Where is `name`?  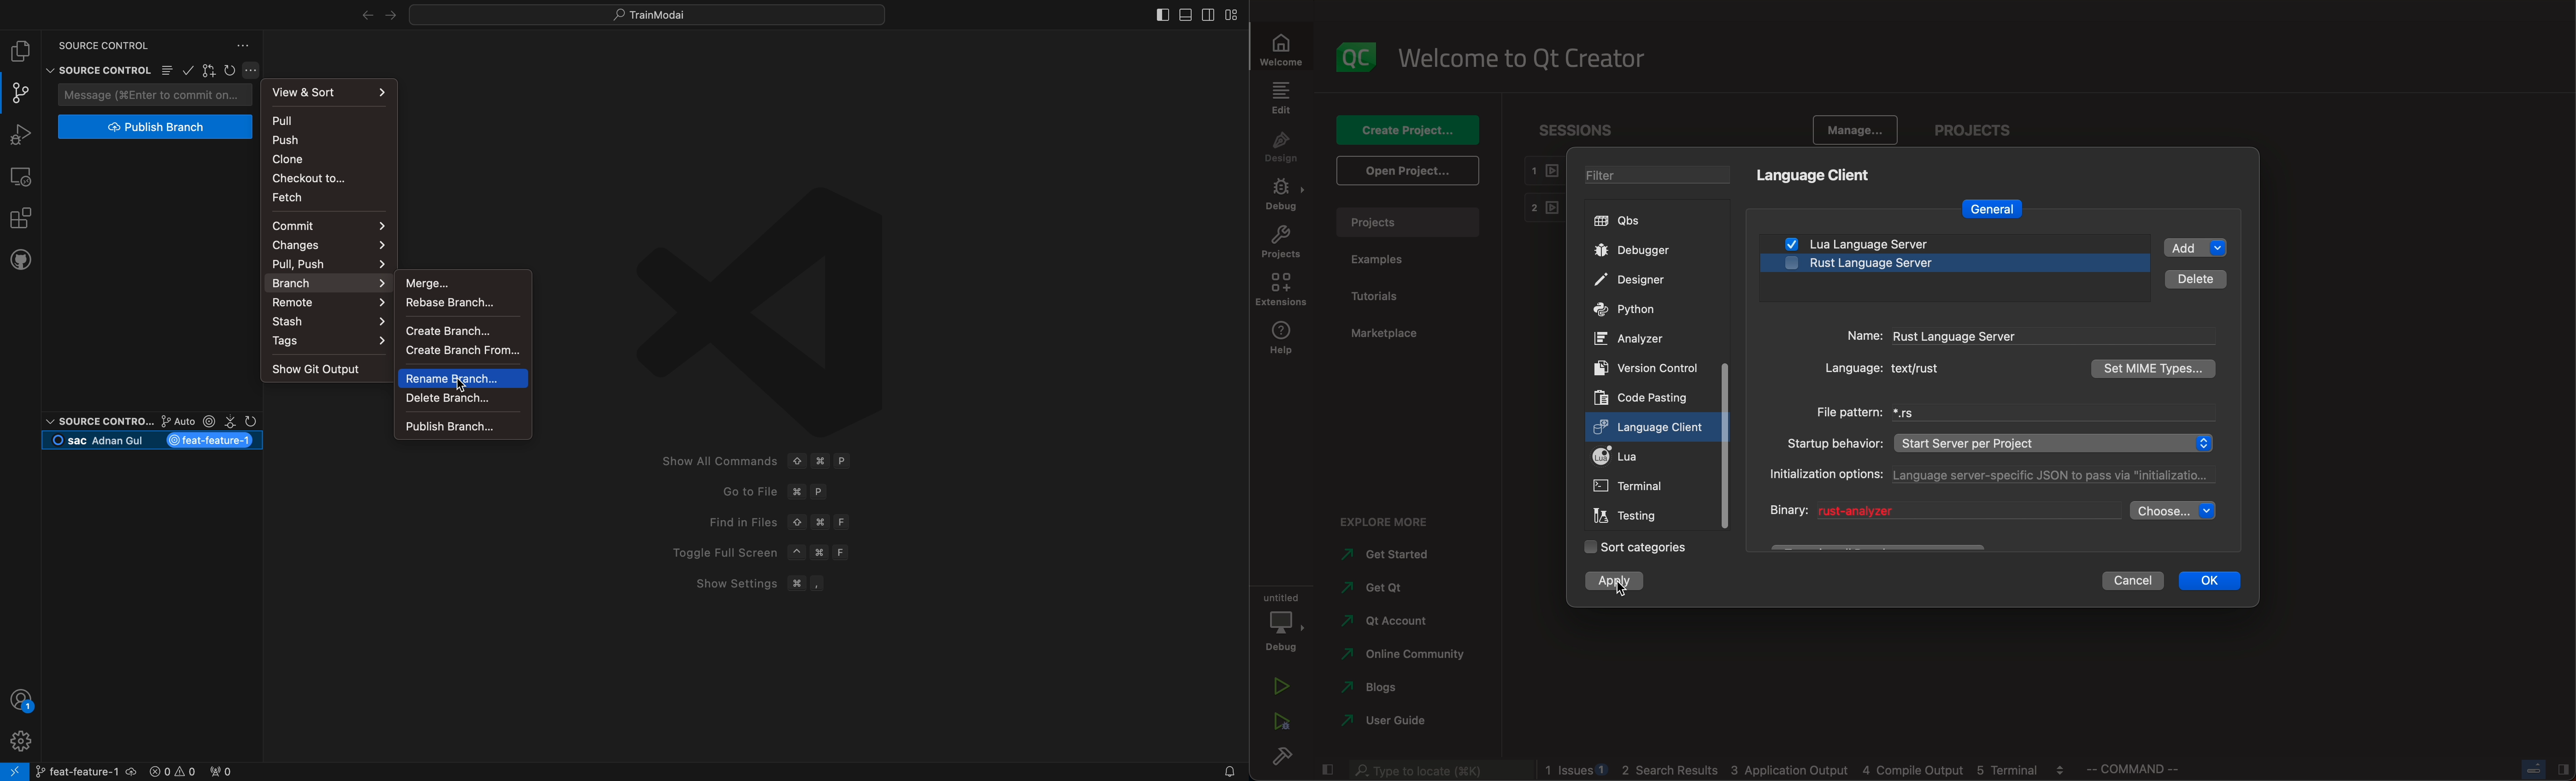 name is located at coordinates (2006, 336).